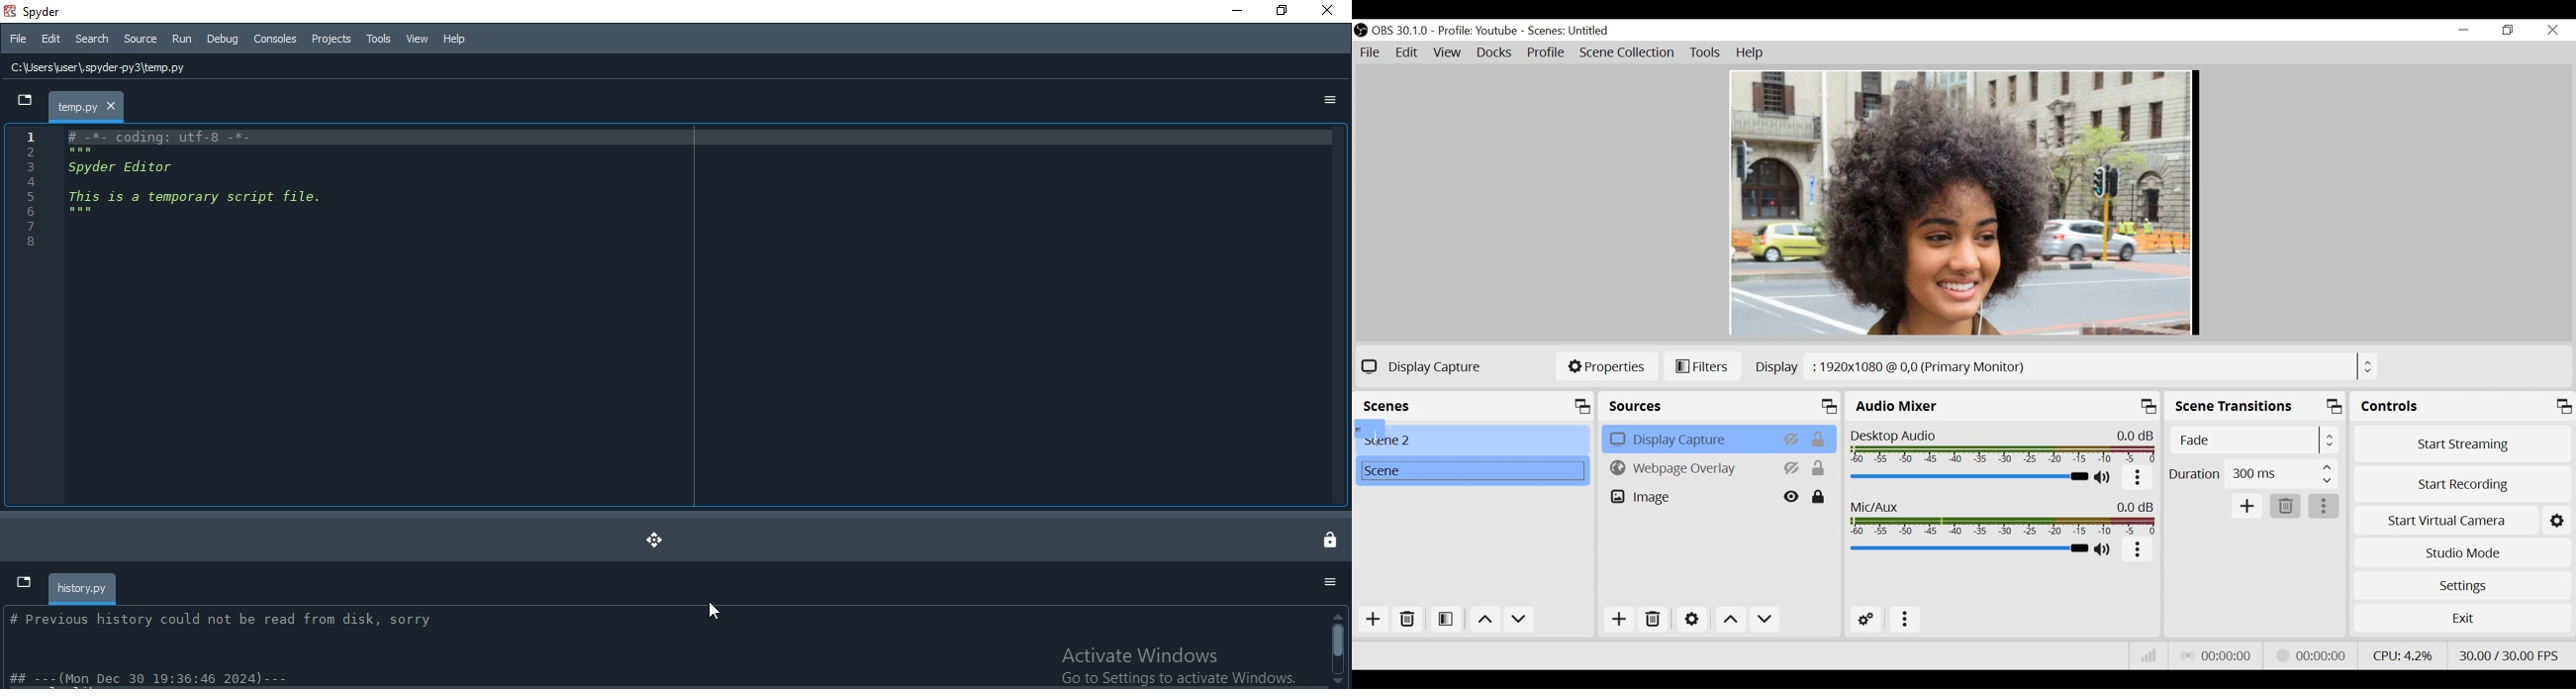 The height and width of the screenshot is (700, 2576). Describe the element at coordinates (2557, 521) in the screenshot. I see `Settings` at that location.